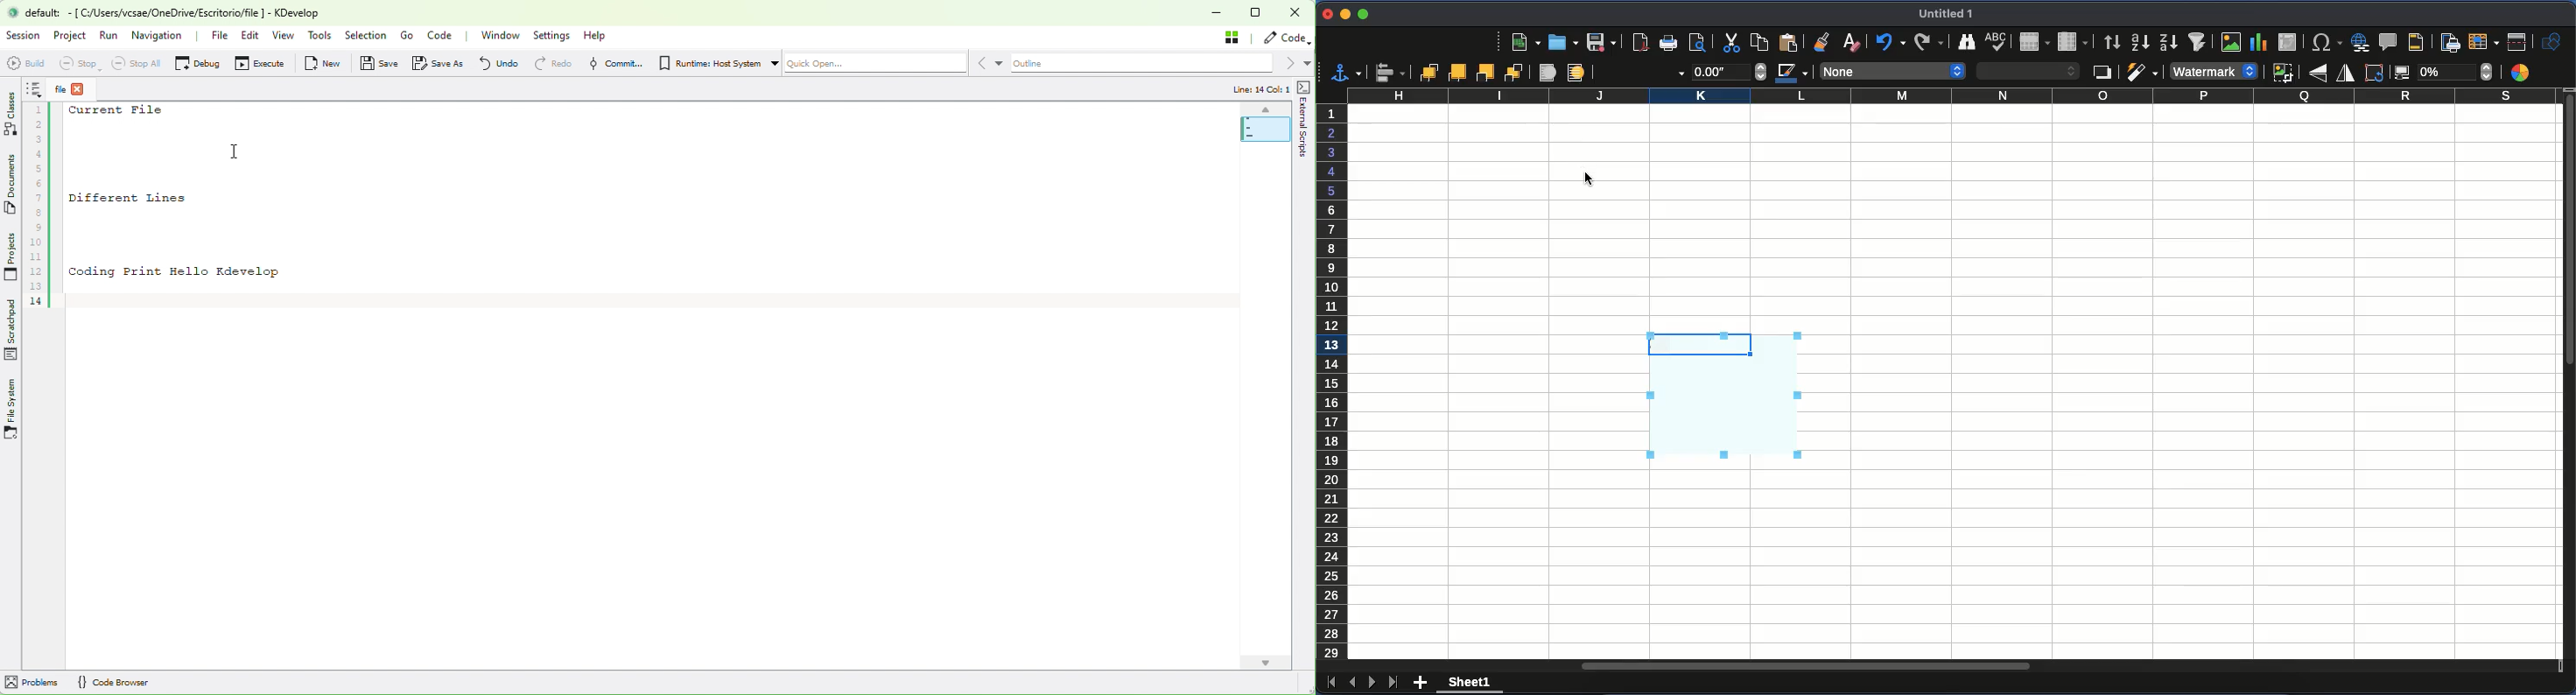 The width and height of the screenshot is (2576, 700). Describe the element at coordinates (1727, 396) in the screenshot. I see `watermark` at that location.